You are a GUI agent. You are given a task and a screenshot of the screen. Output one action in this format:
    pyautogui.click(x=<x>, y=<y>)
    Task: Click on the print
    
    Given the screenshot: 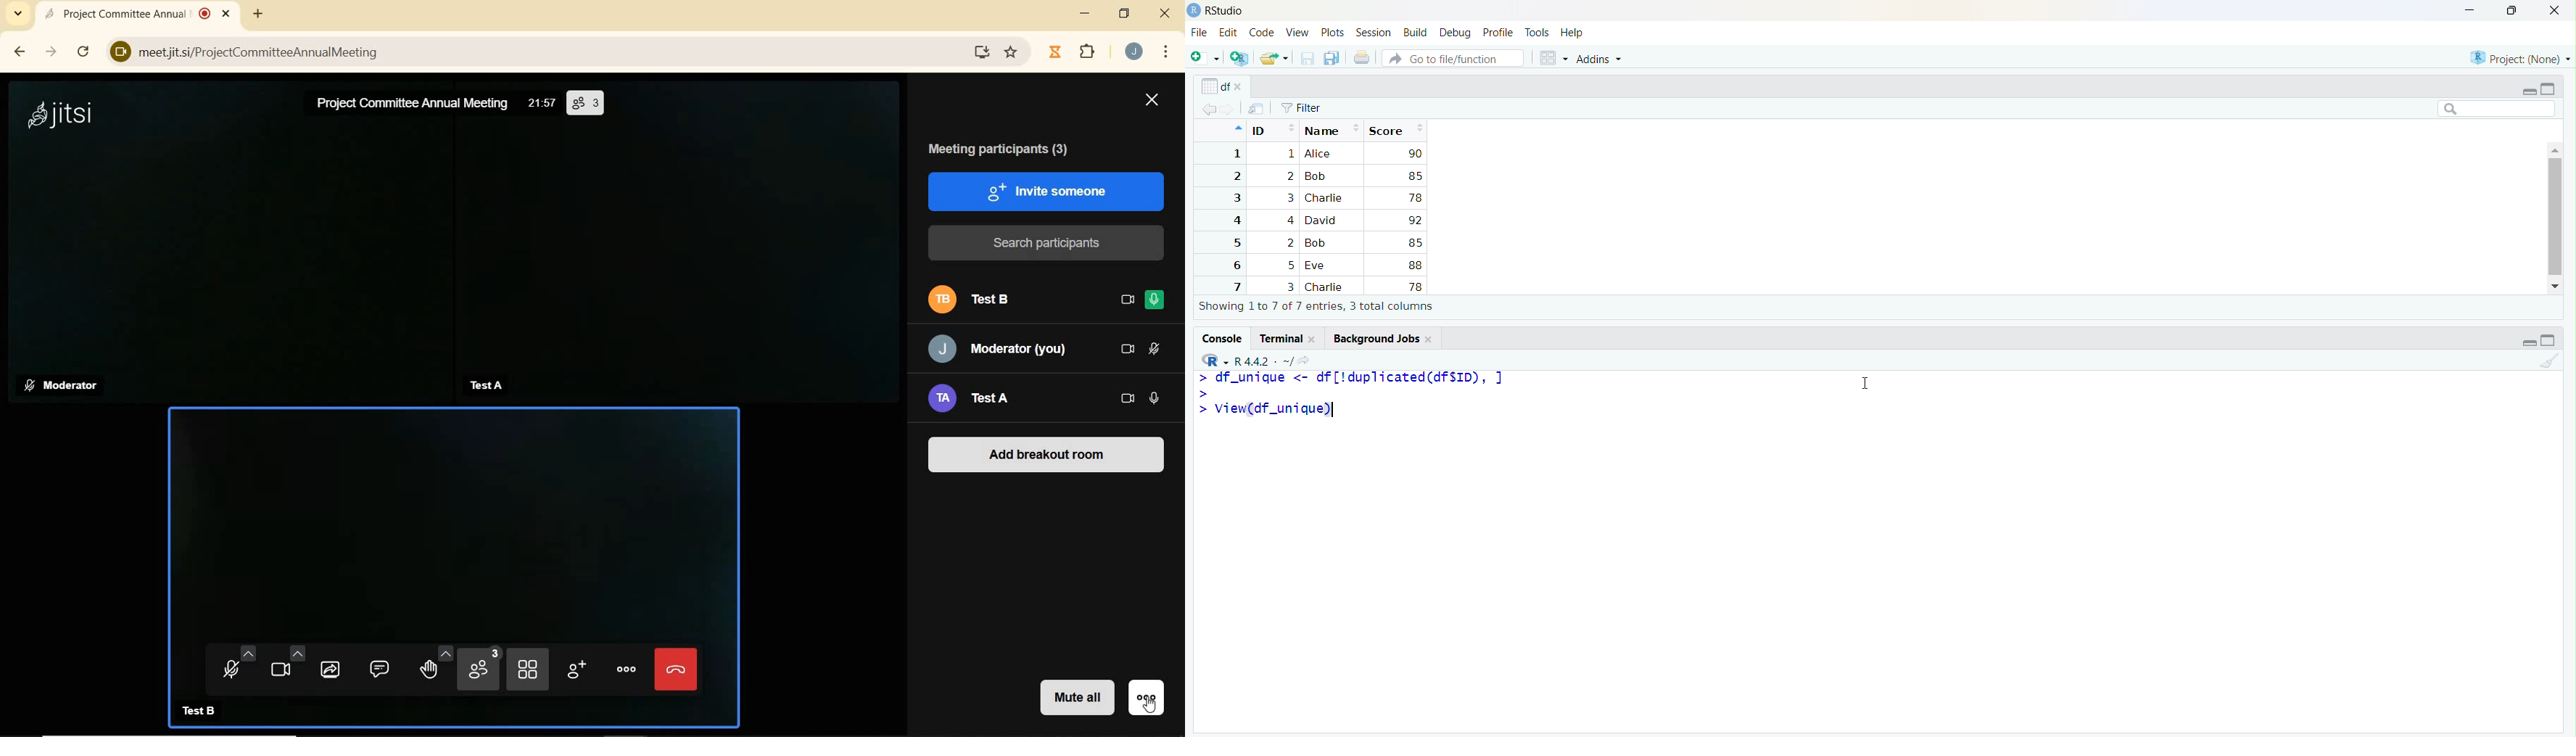 What is the action you would take?
    pyautogui.click(x=1362, y=57)
    